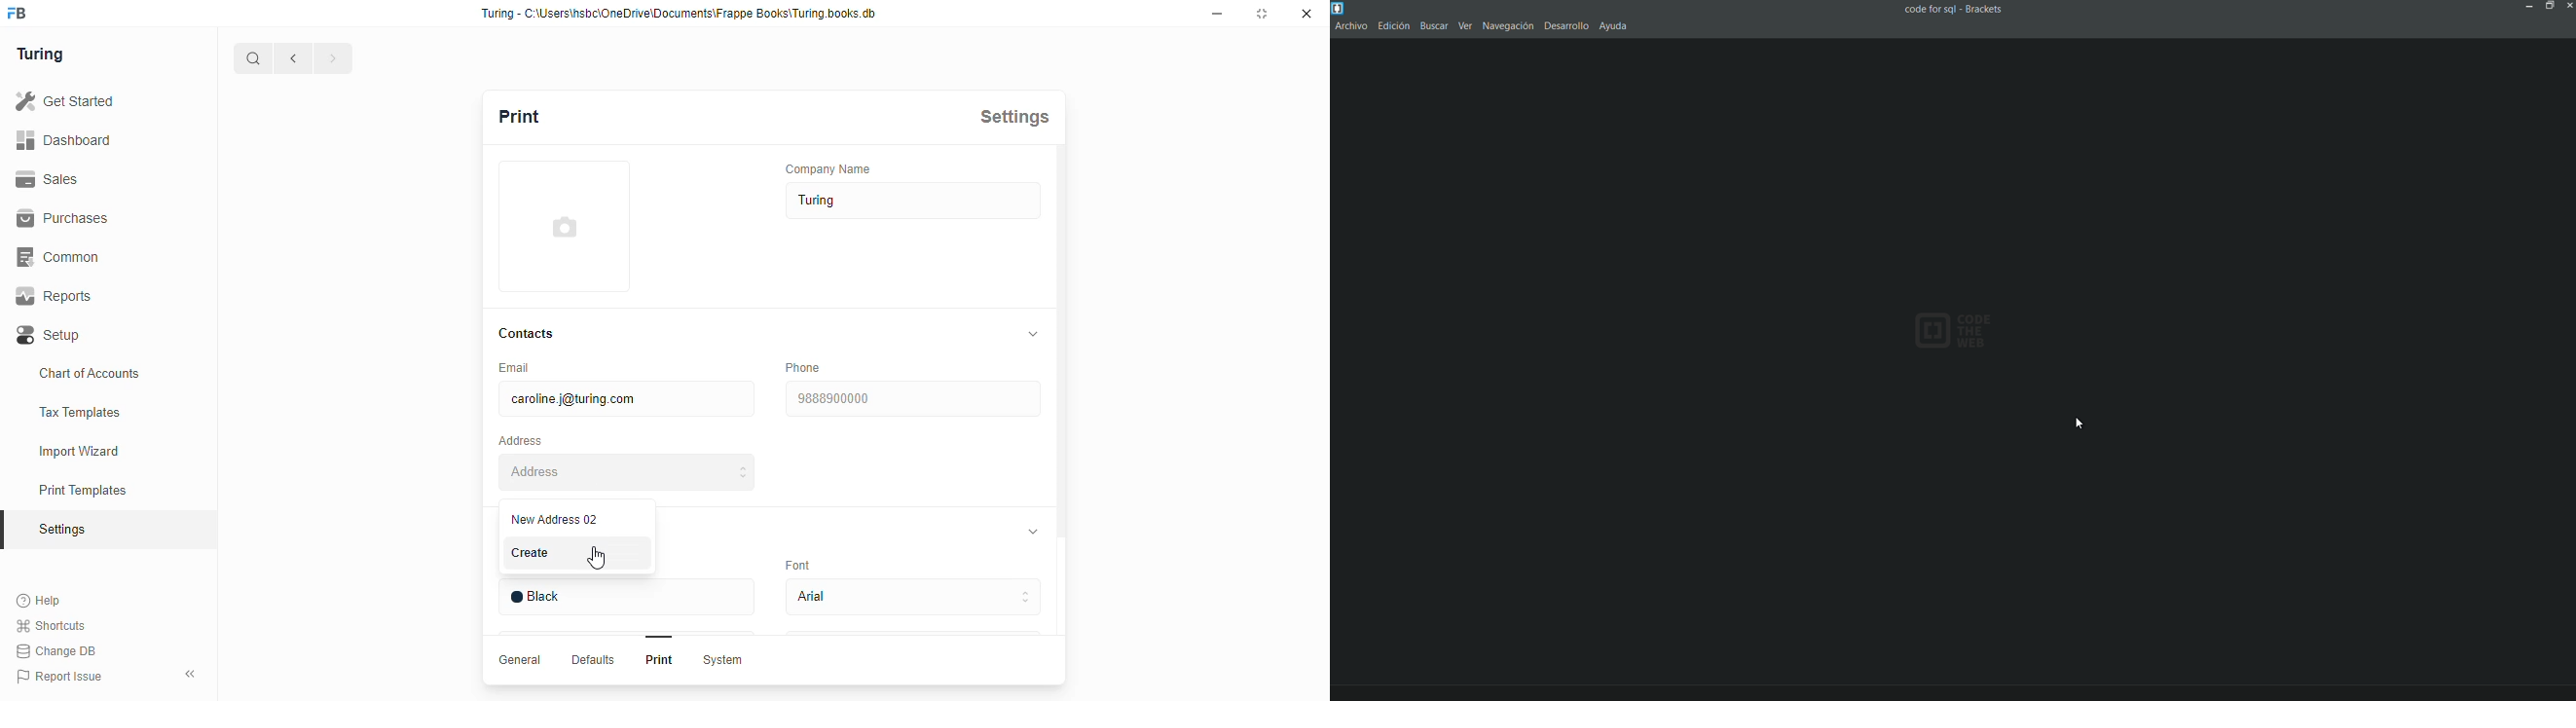 This screenshot has height=728, width=2576. I want to click on minimize, so click(1218, 14).